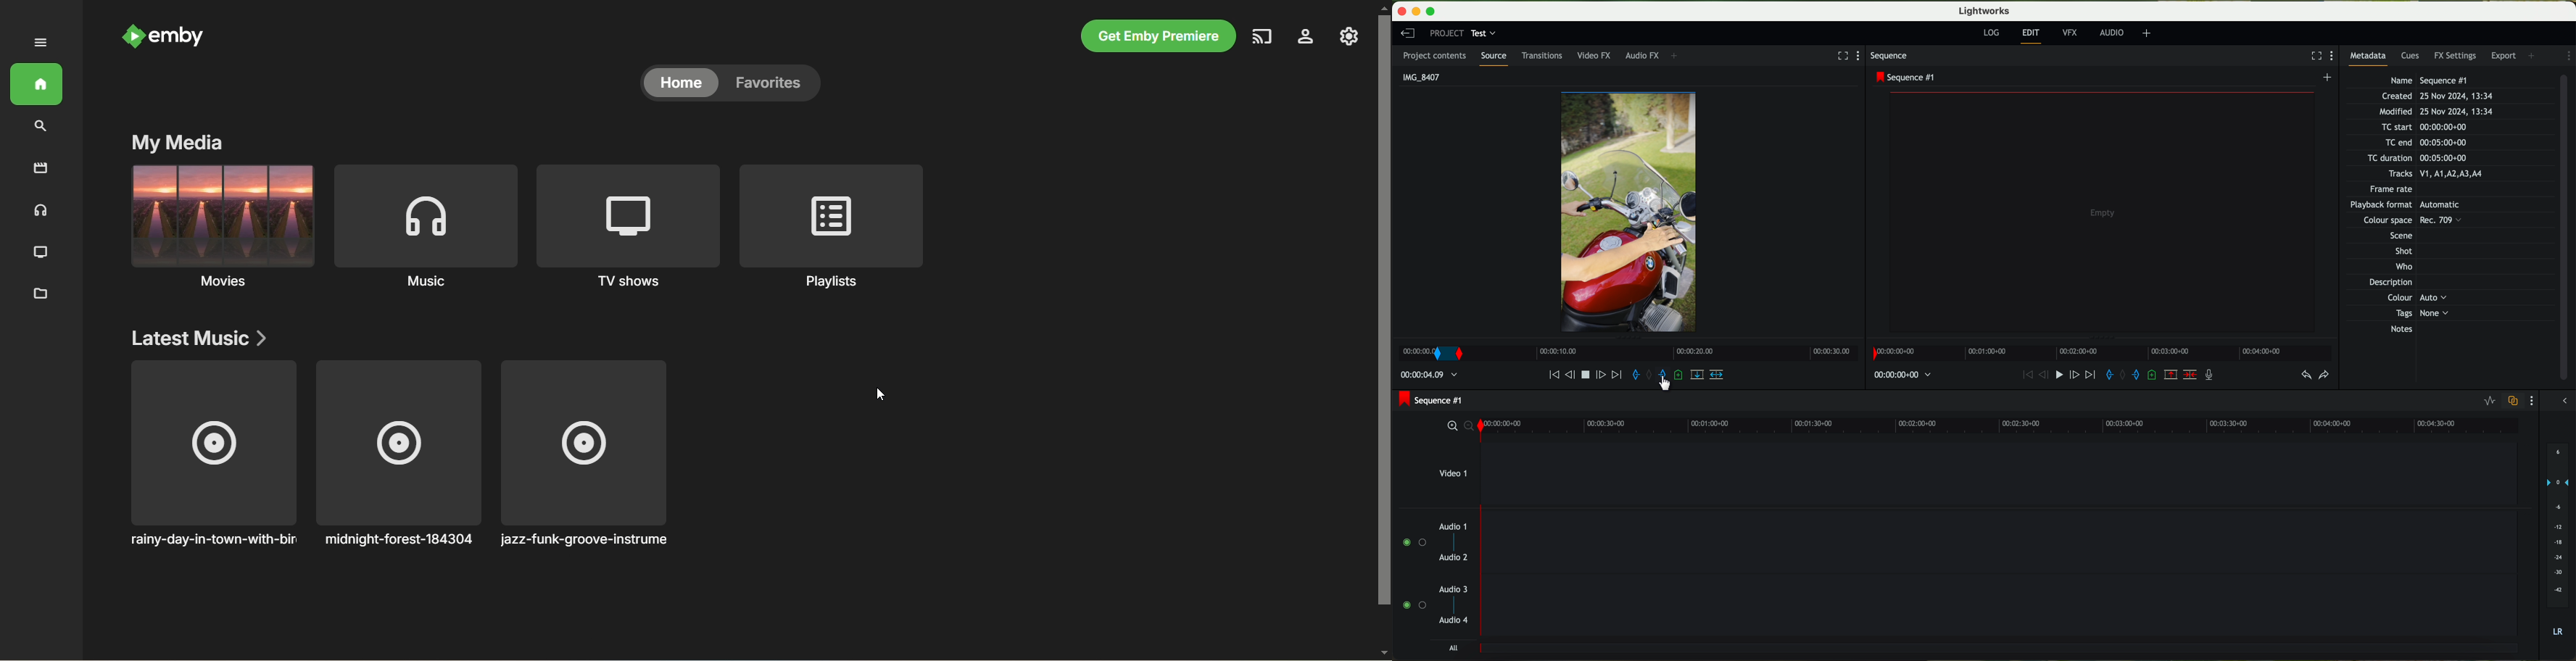 The height and width of the screenshot is (672, 2576). I want to click on zoom in, so click(1448, 426).